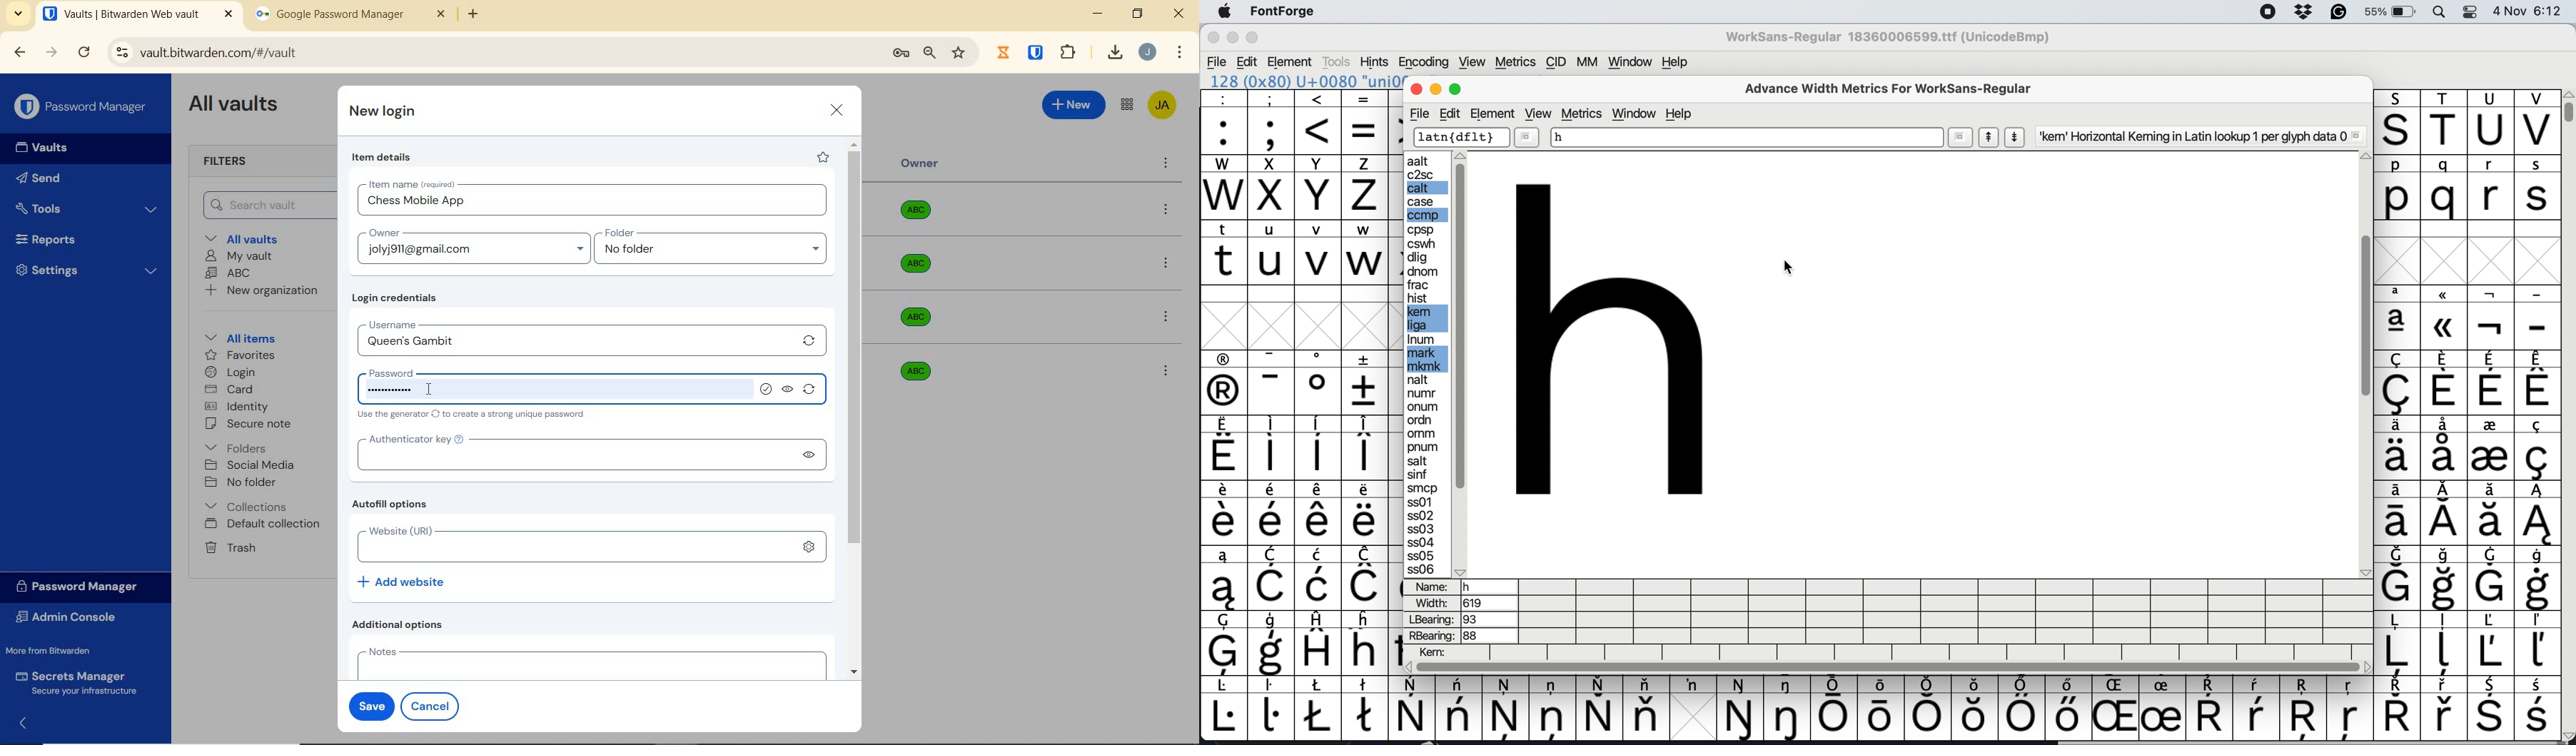 Image resolution: width=2576 pixels, height=756 pixels. What do you see at coordinates (856, 408) in the screenshot?
I see `scrollbar` at bounding box center [856, 408].